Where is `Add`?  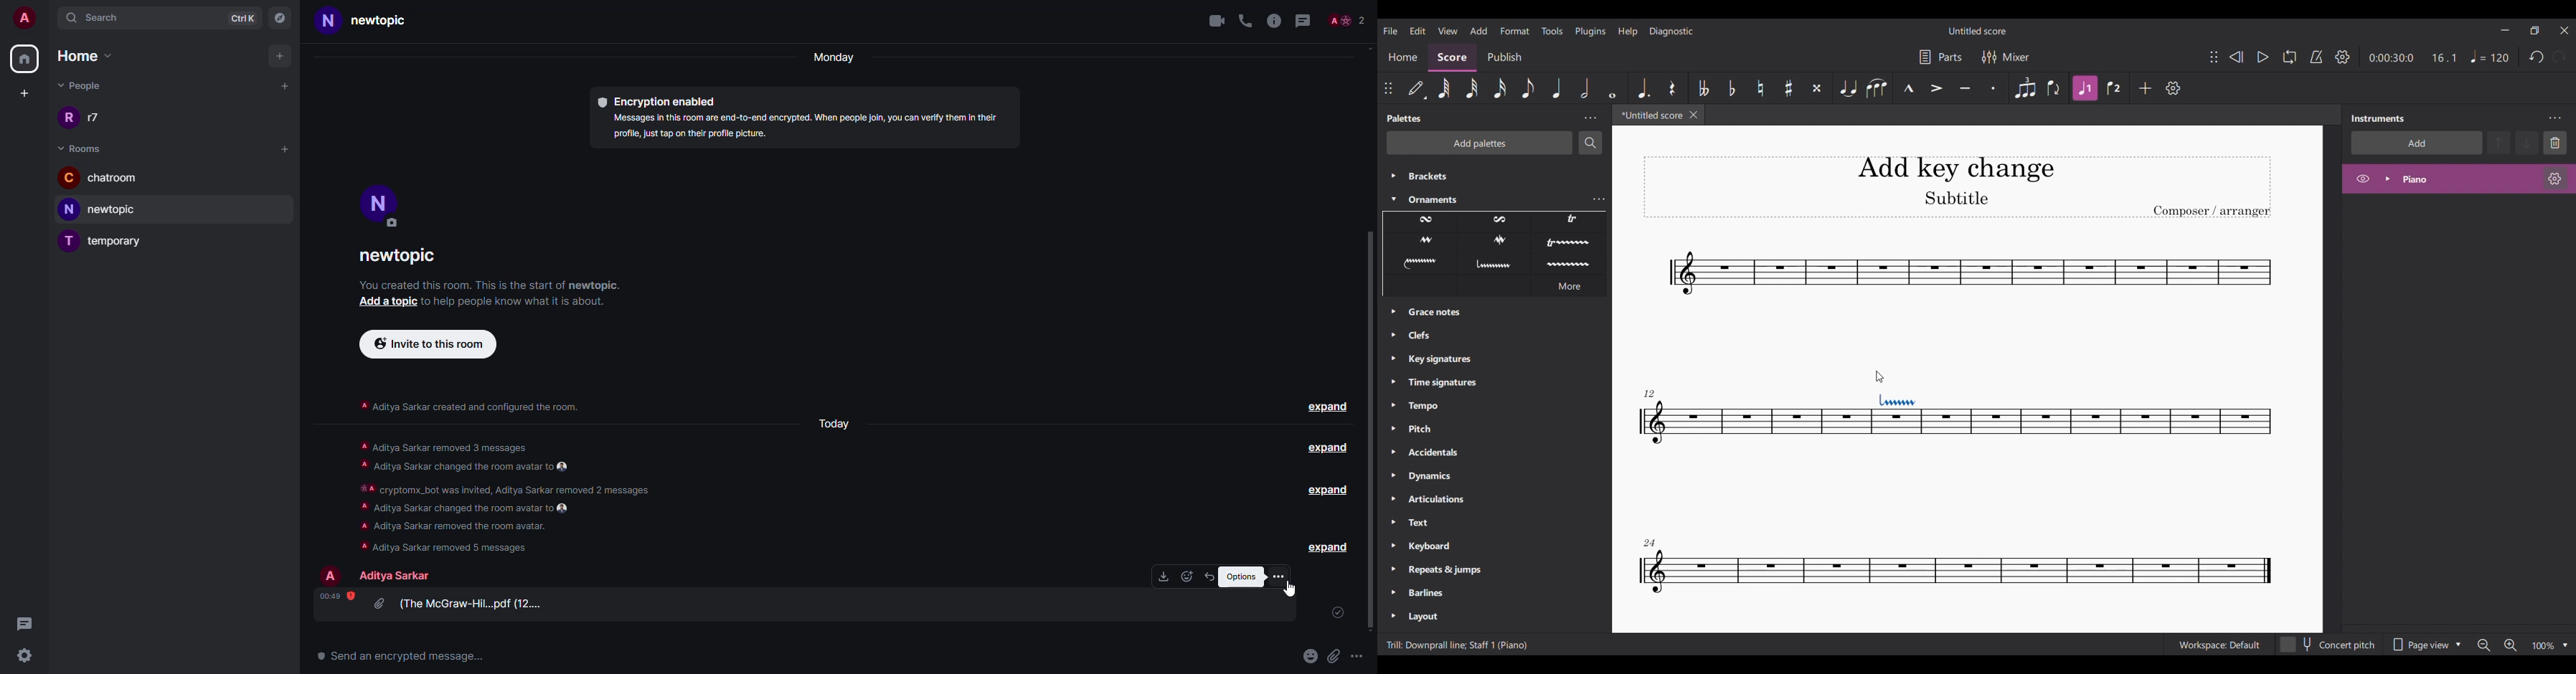 Add is located at coordinates (2145, 87).